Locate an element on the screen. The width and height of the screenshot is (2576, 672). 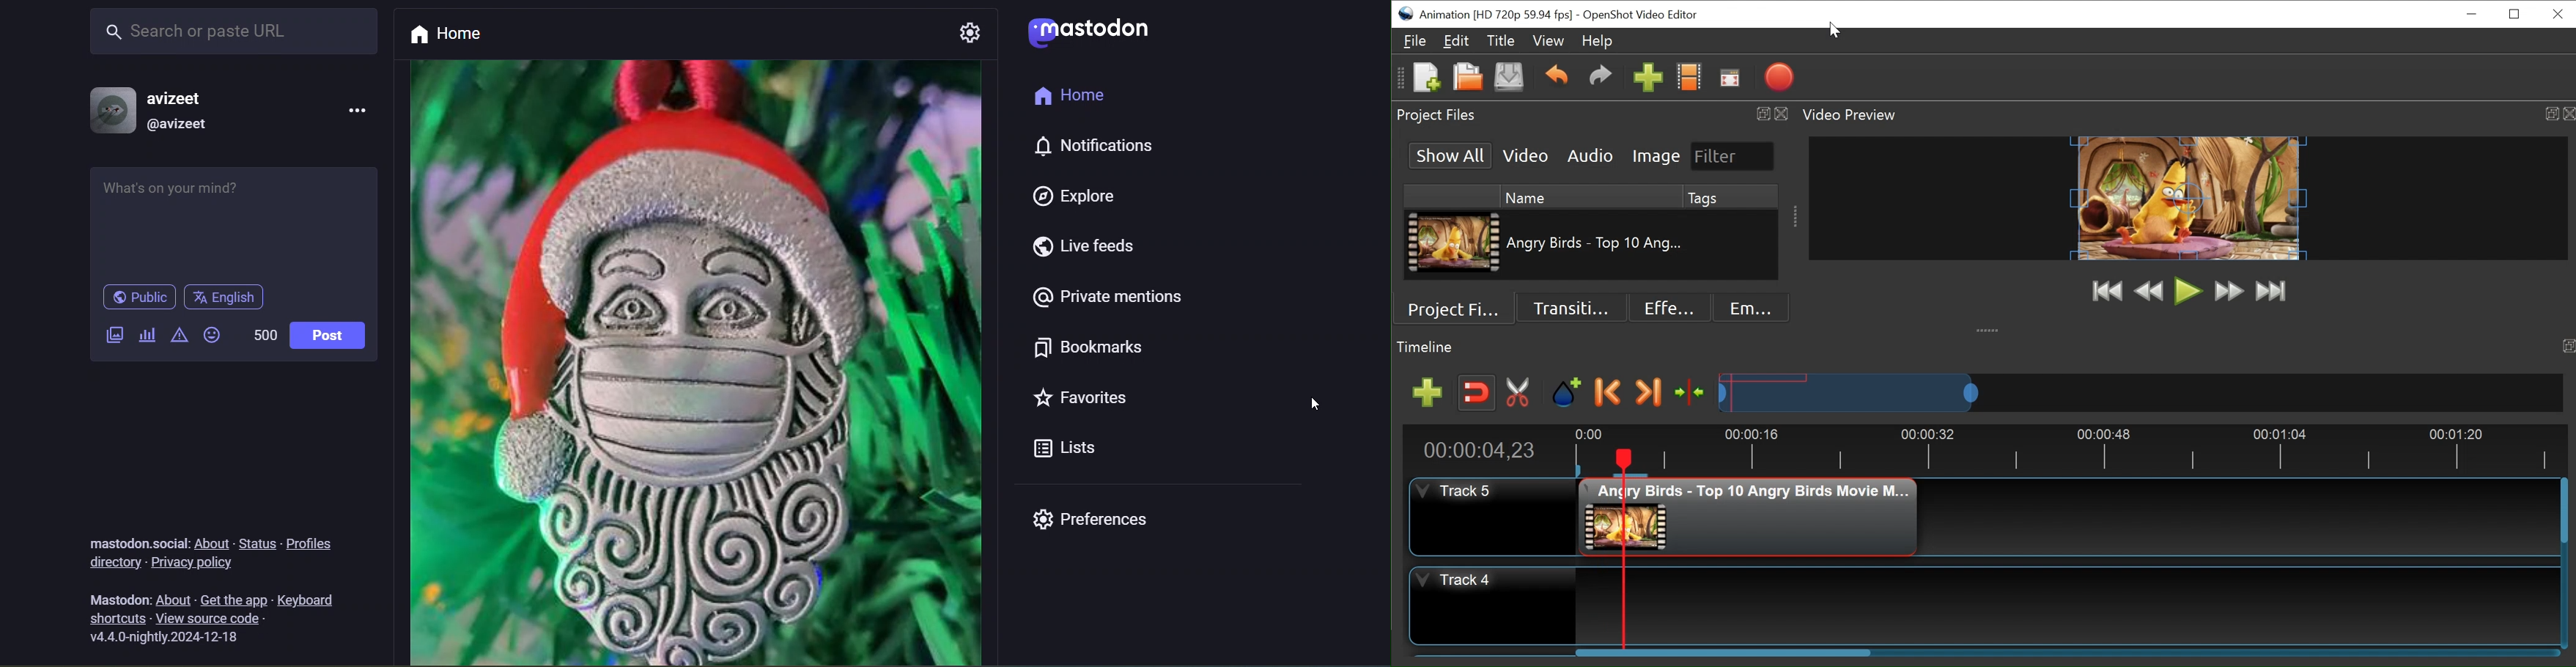
about is located at coordinates (210, 540).